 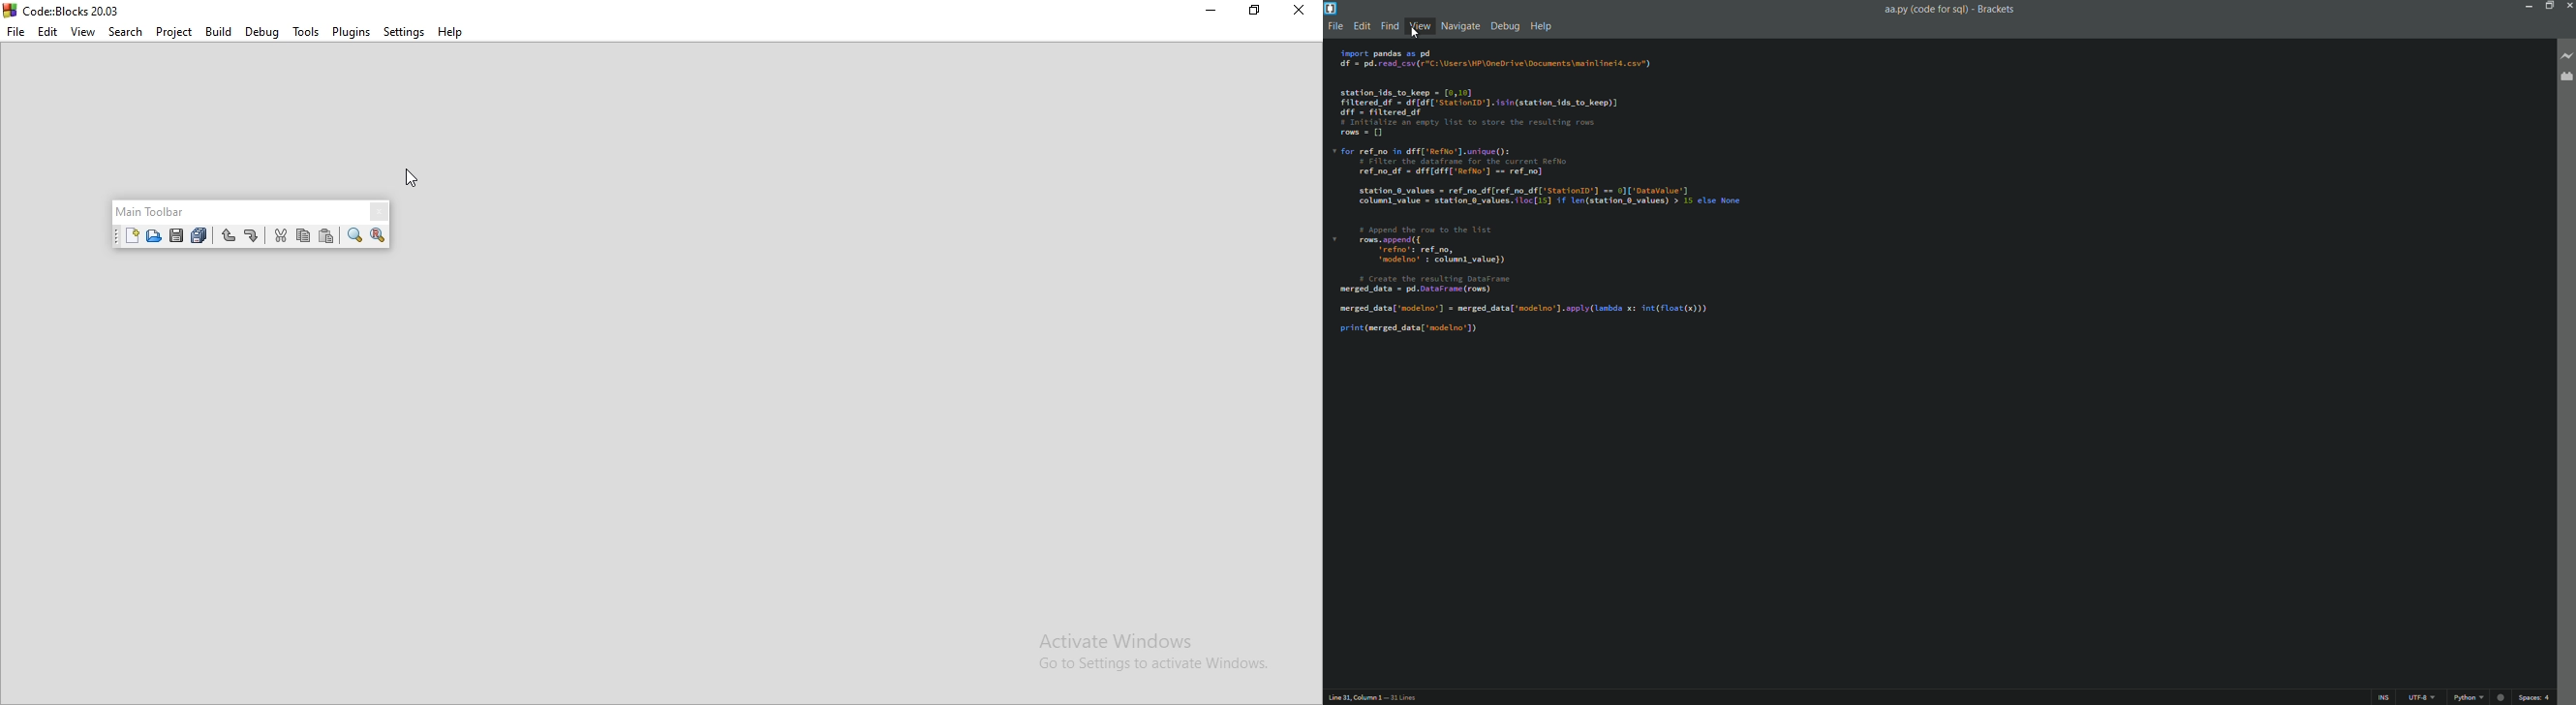 What do you see at coordinates (352, 31) in the screenshot?
I see `Plugins ` at bounding box center [352, 31].